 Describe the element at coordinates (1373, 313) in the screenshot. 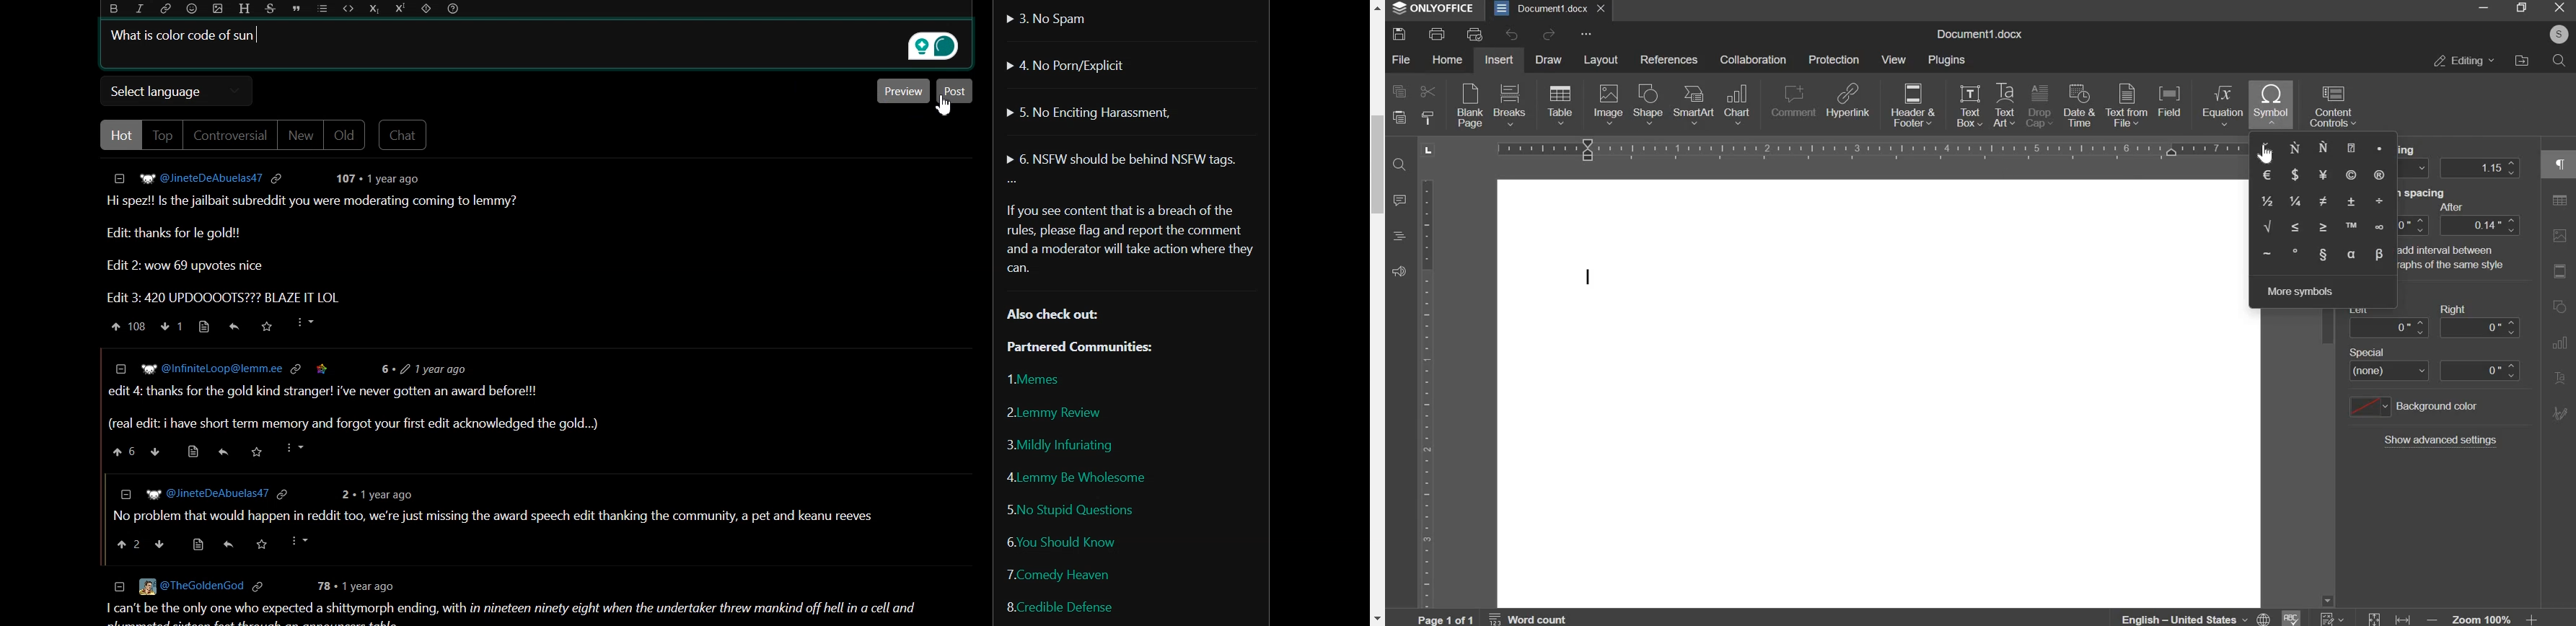

I see `Vertical Scroll bar` at that location.